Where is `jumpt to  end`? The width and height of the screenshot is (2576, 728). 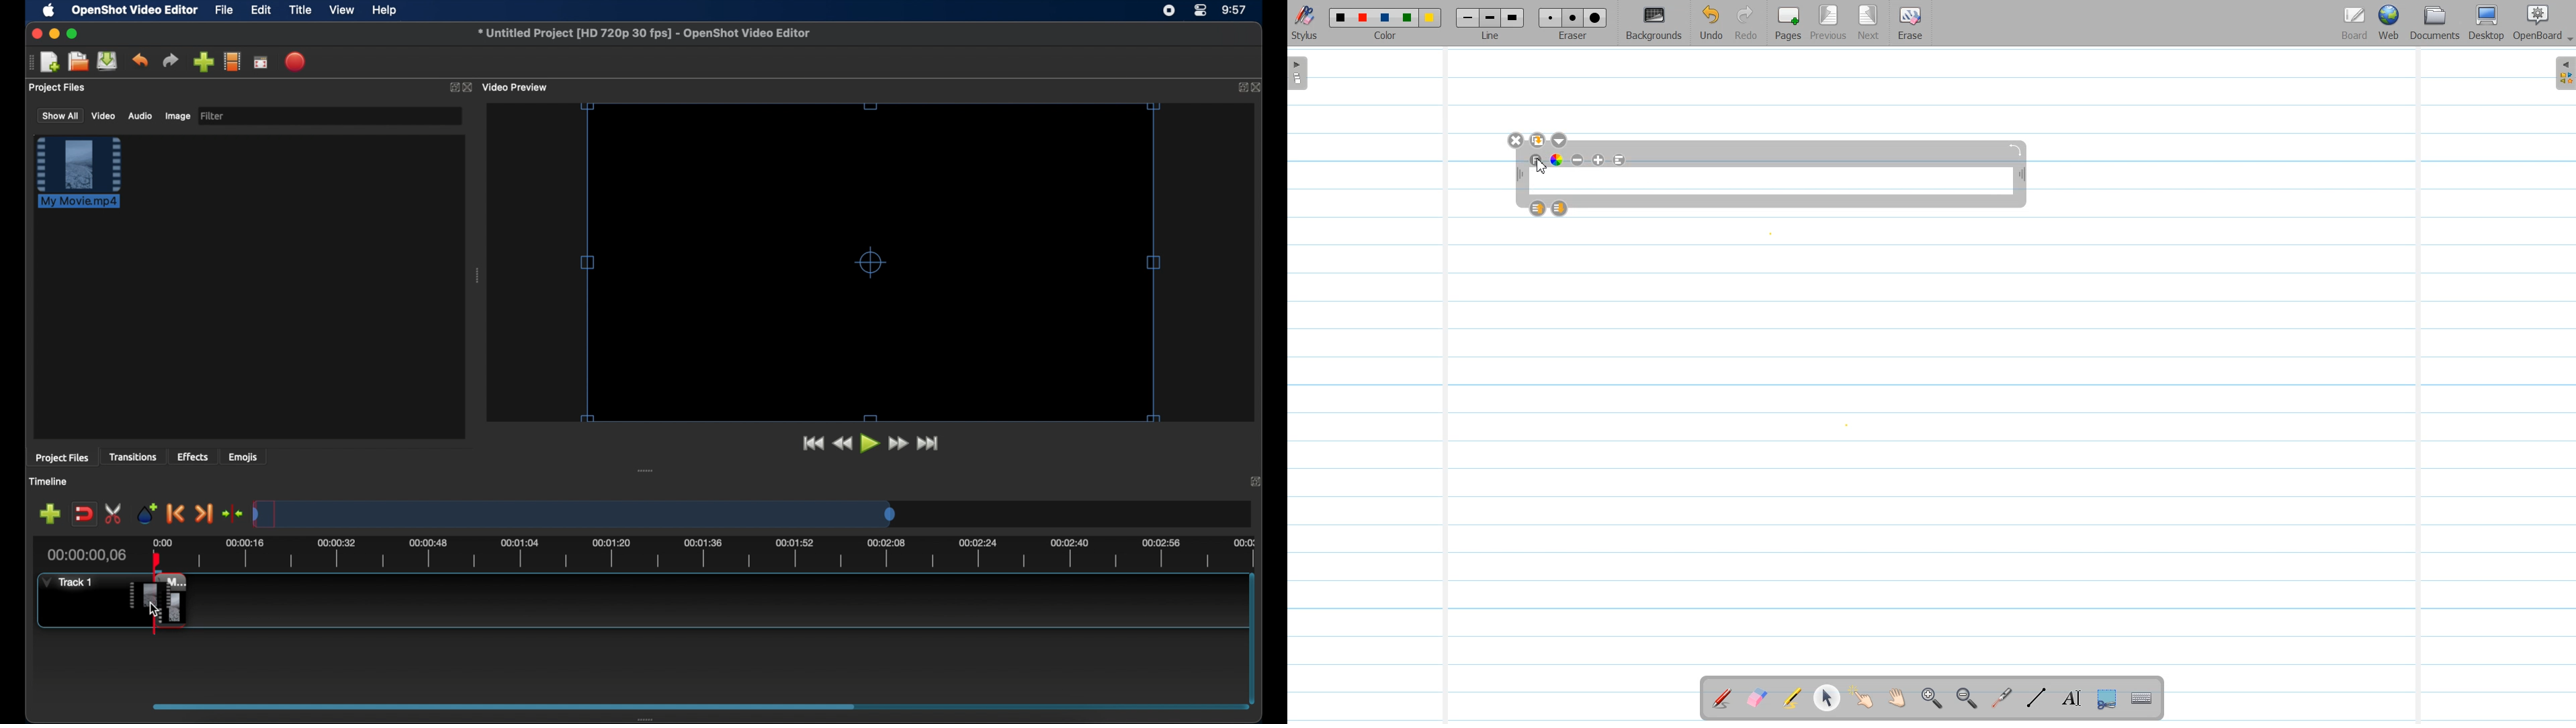 jumpt to  end is located at coordinates (929, 443).